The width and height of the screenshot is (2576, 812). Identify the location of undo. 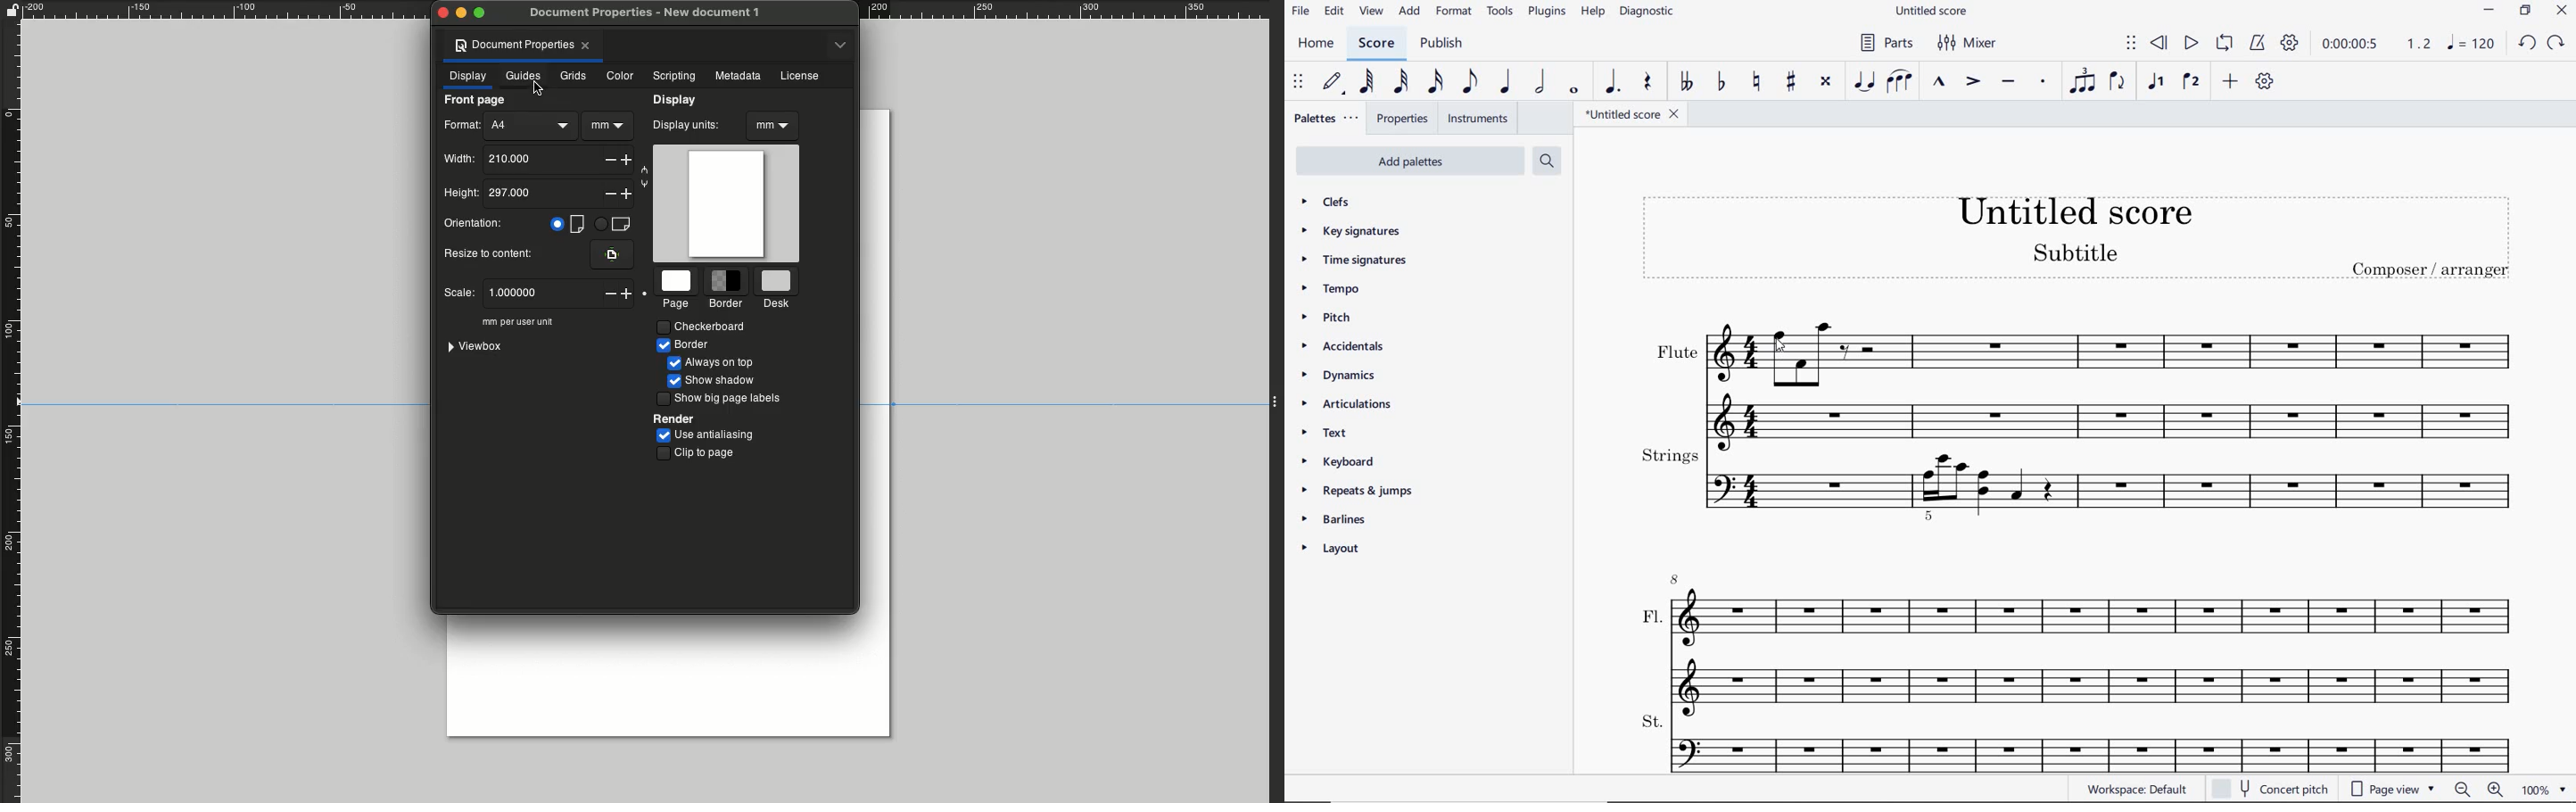
(2528, 44).